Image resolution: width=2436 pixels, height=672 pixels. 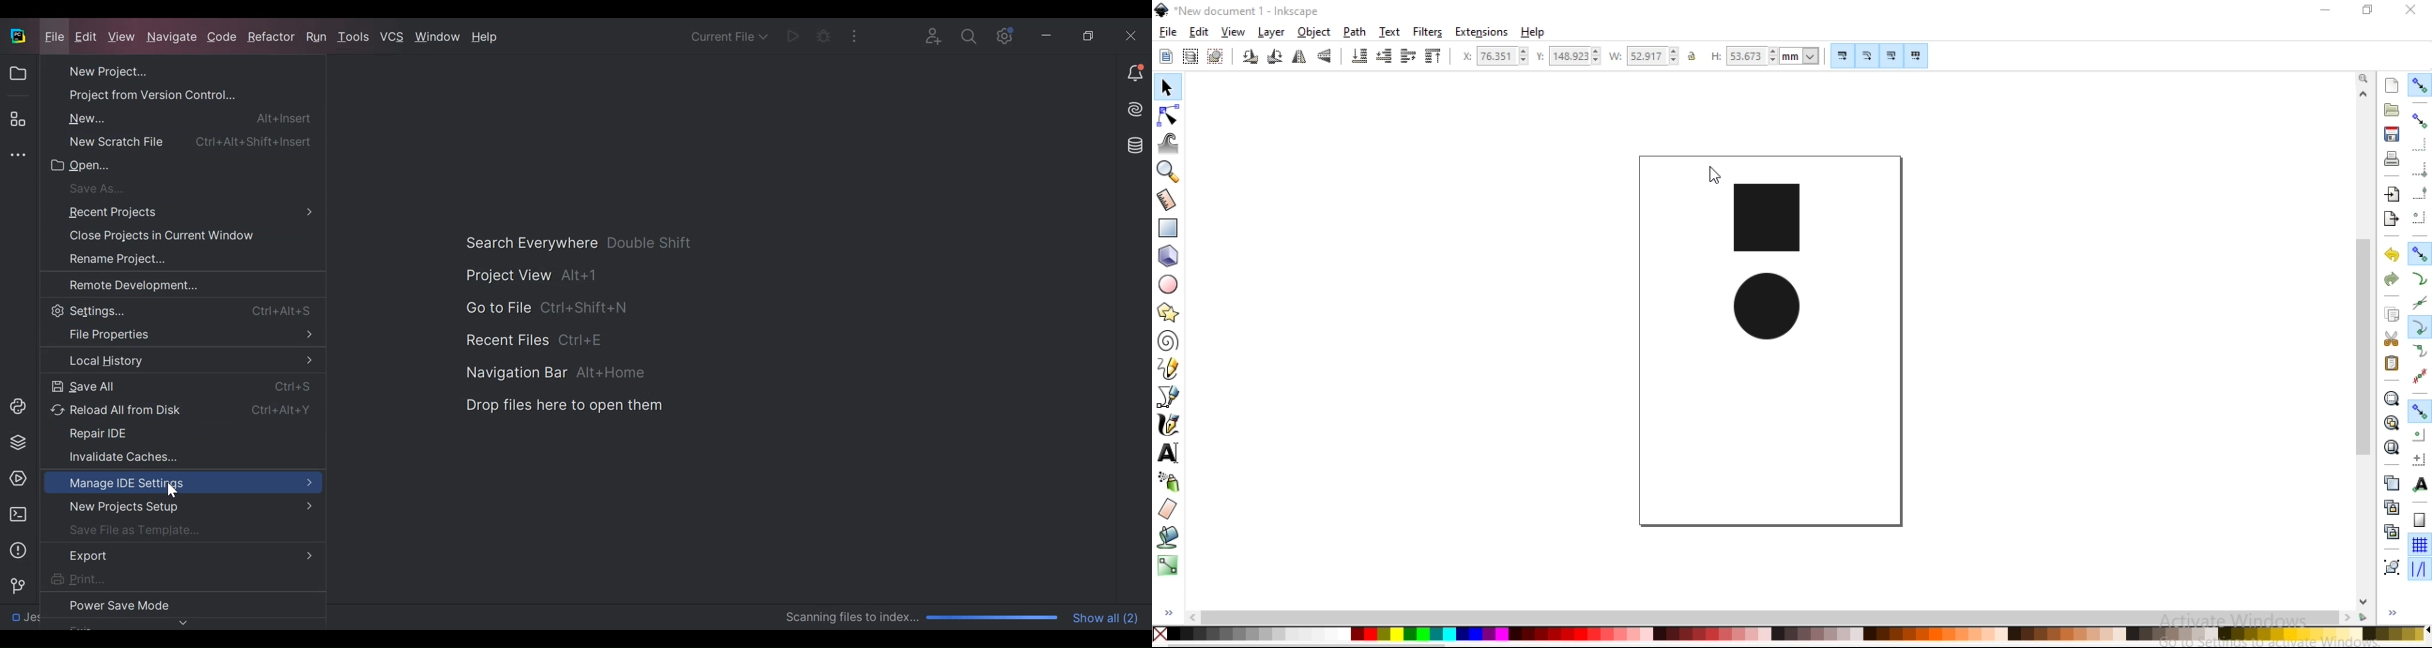 I want to click on New, so click(x=177, y=118).